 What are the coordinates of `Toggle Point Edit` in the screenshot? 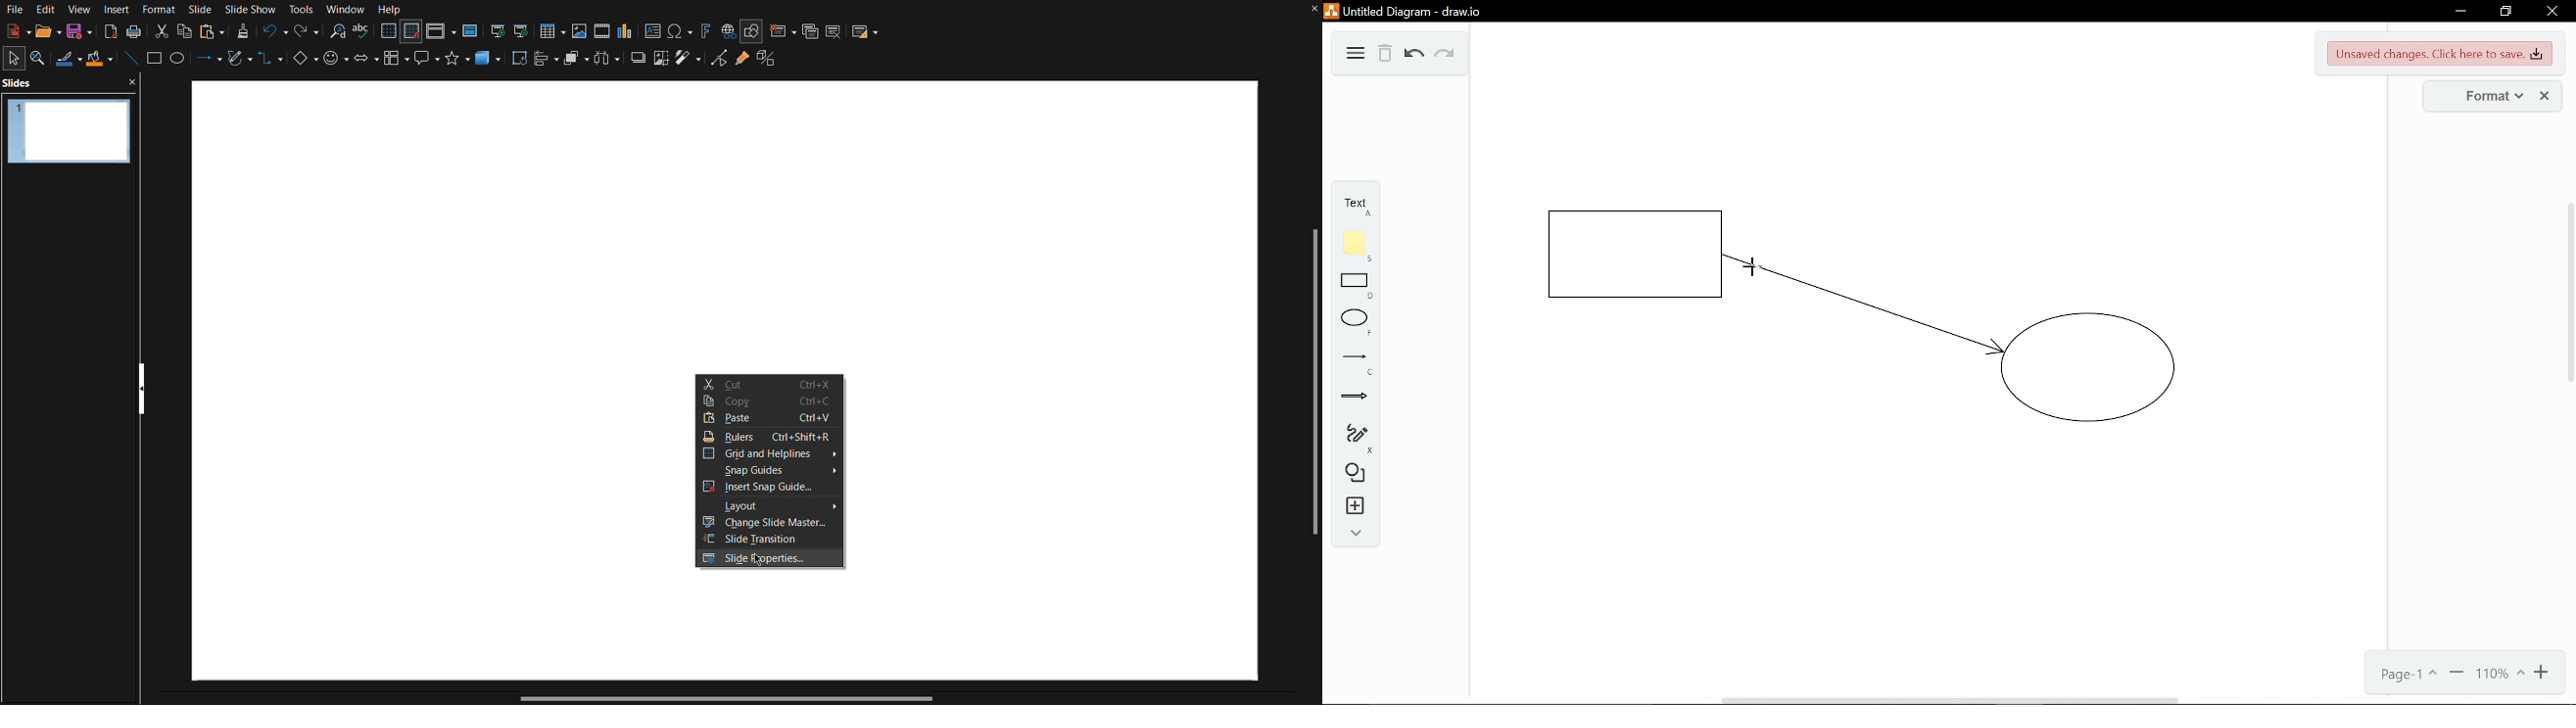 It's located at (717, 63).